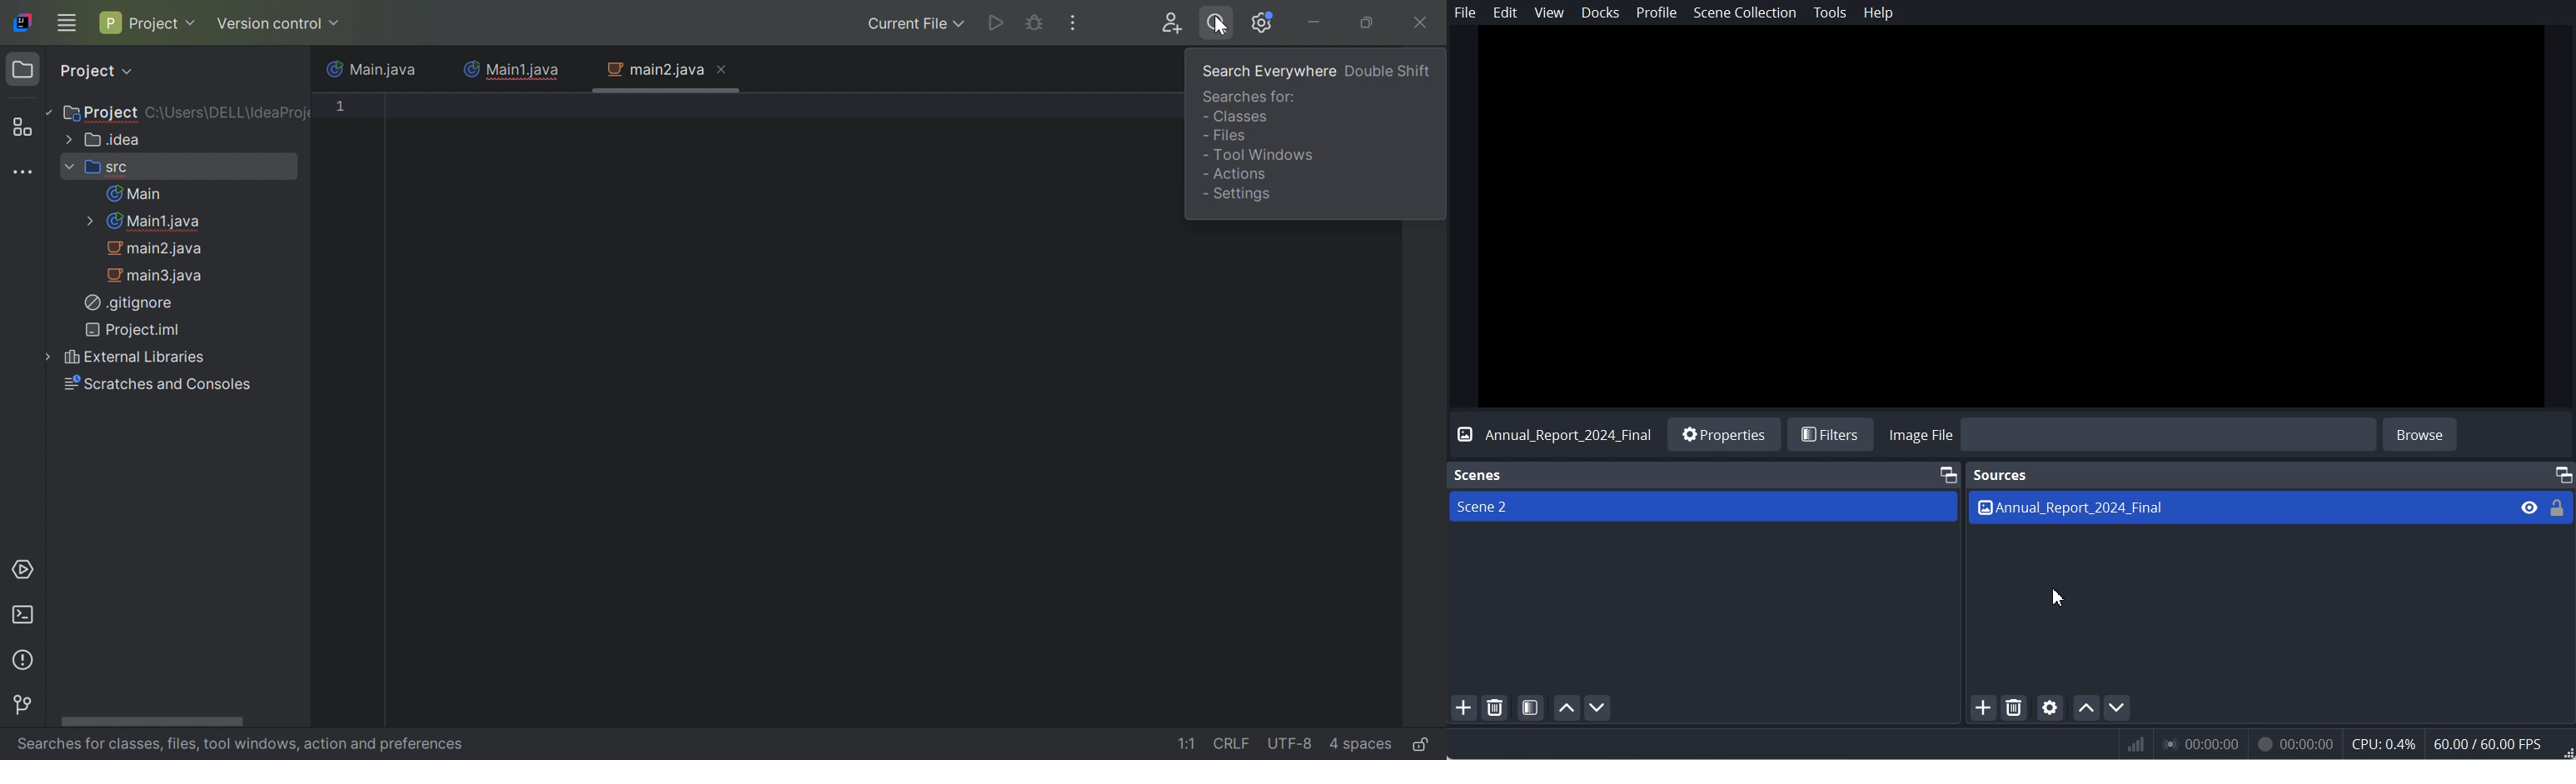  What do you see at coordinates (2015, 707) in the screenshot?
I see `Remove selected Source` at bounding box center [2015, 707].